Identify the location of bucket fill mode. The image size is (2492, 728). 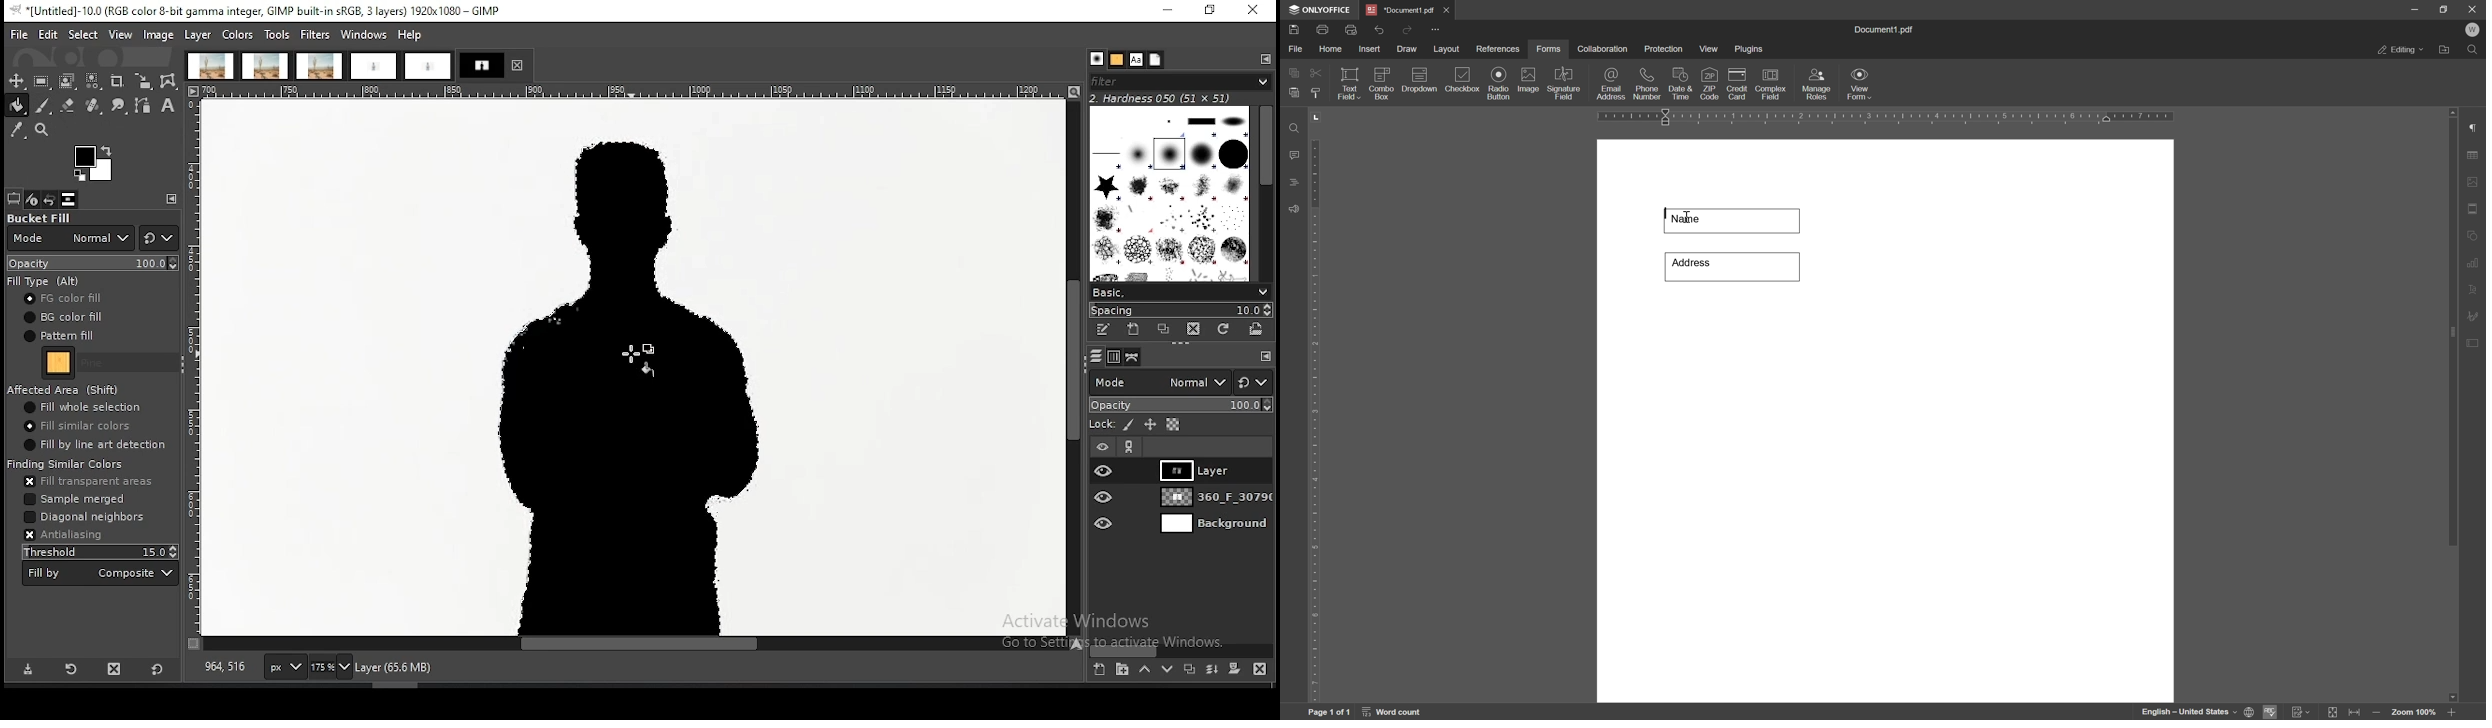
(71, 232).